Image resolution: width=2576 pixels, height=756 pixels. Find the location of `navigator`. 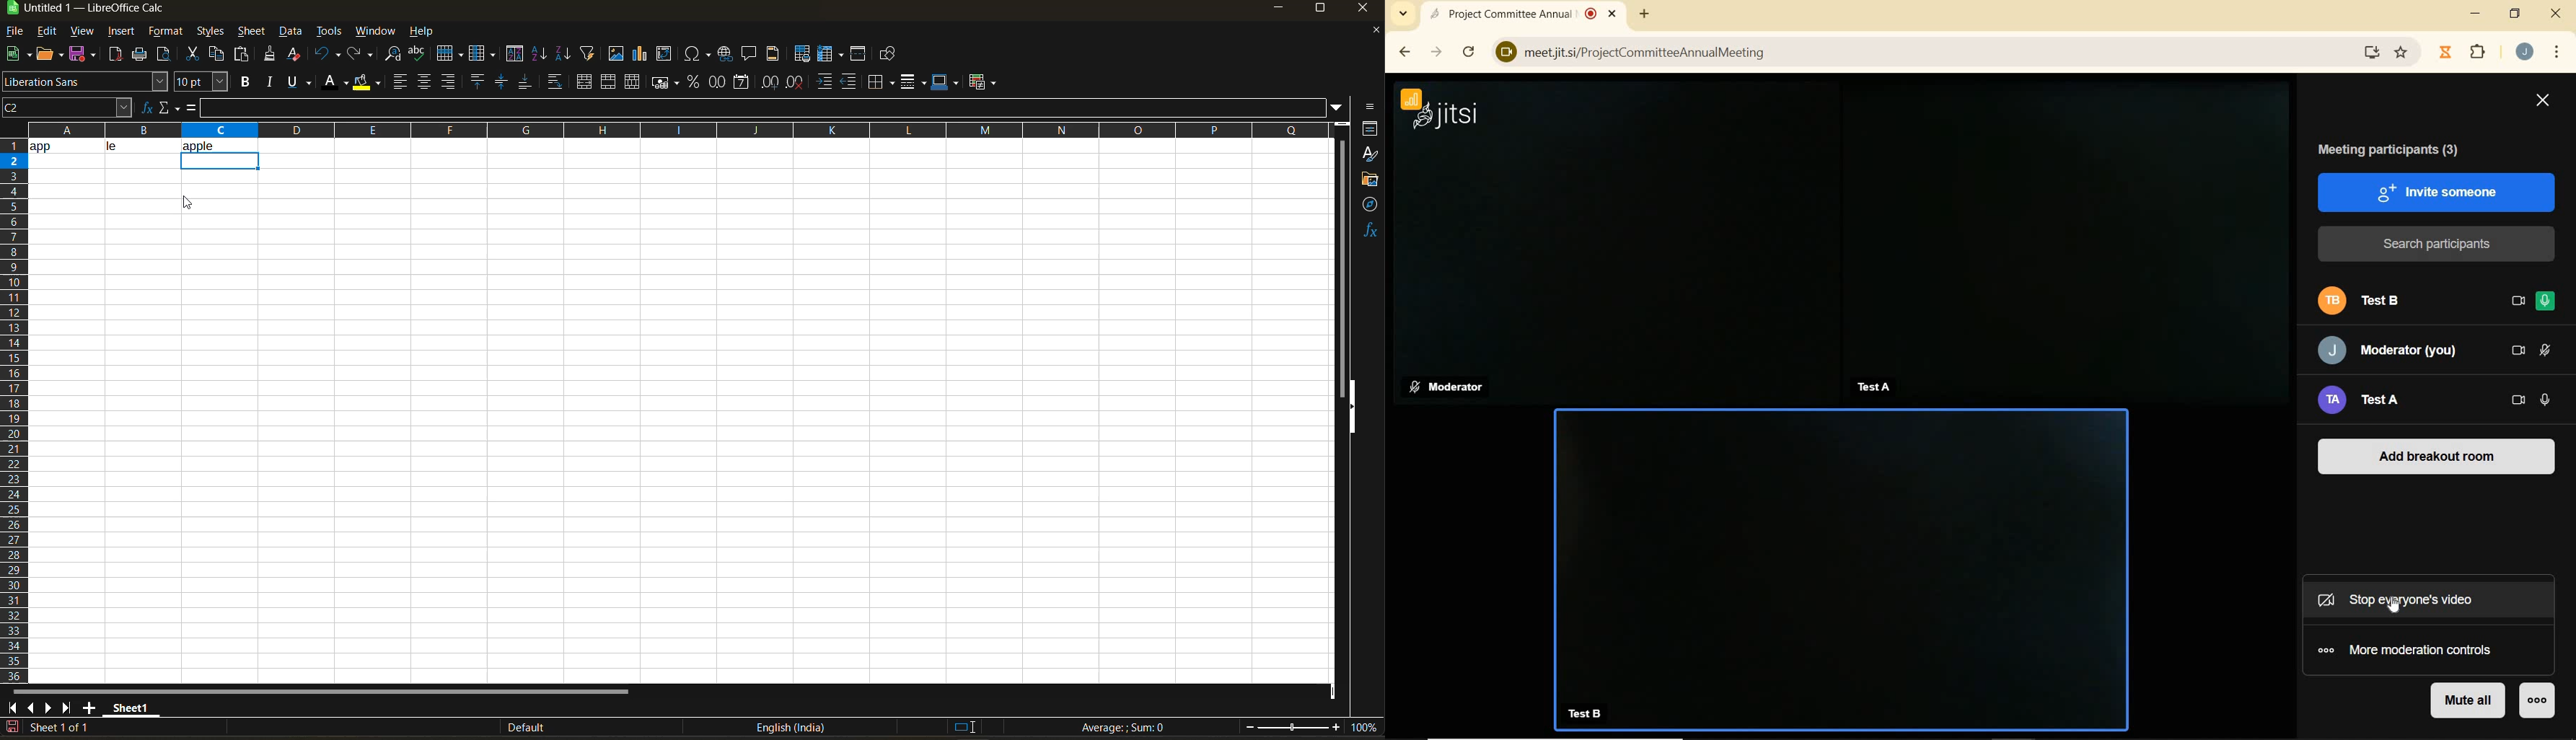

navigator is located at coordinates (1371, 204).